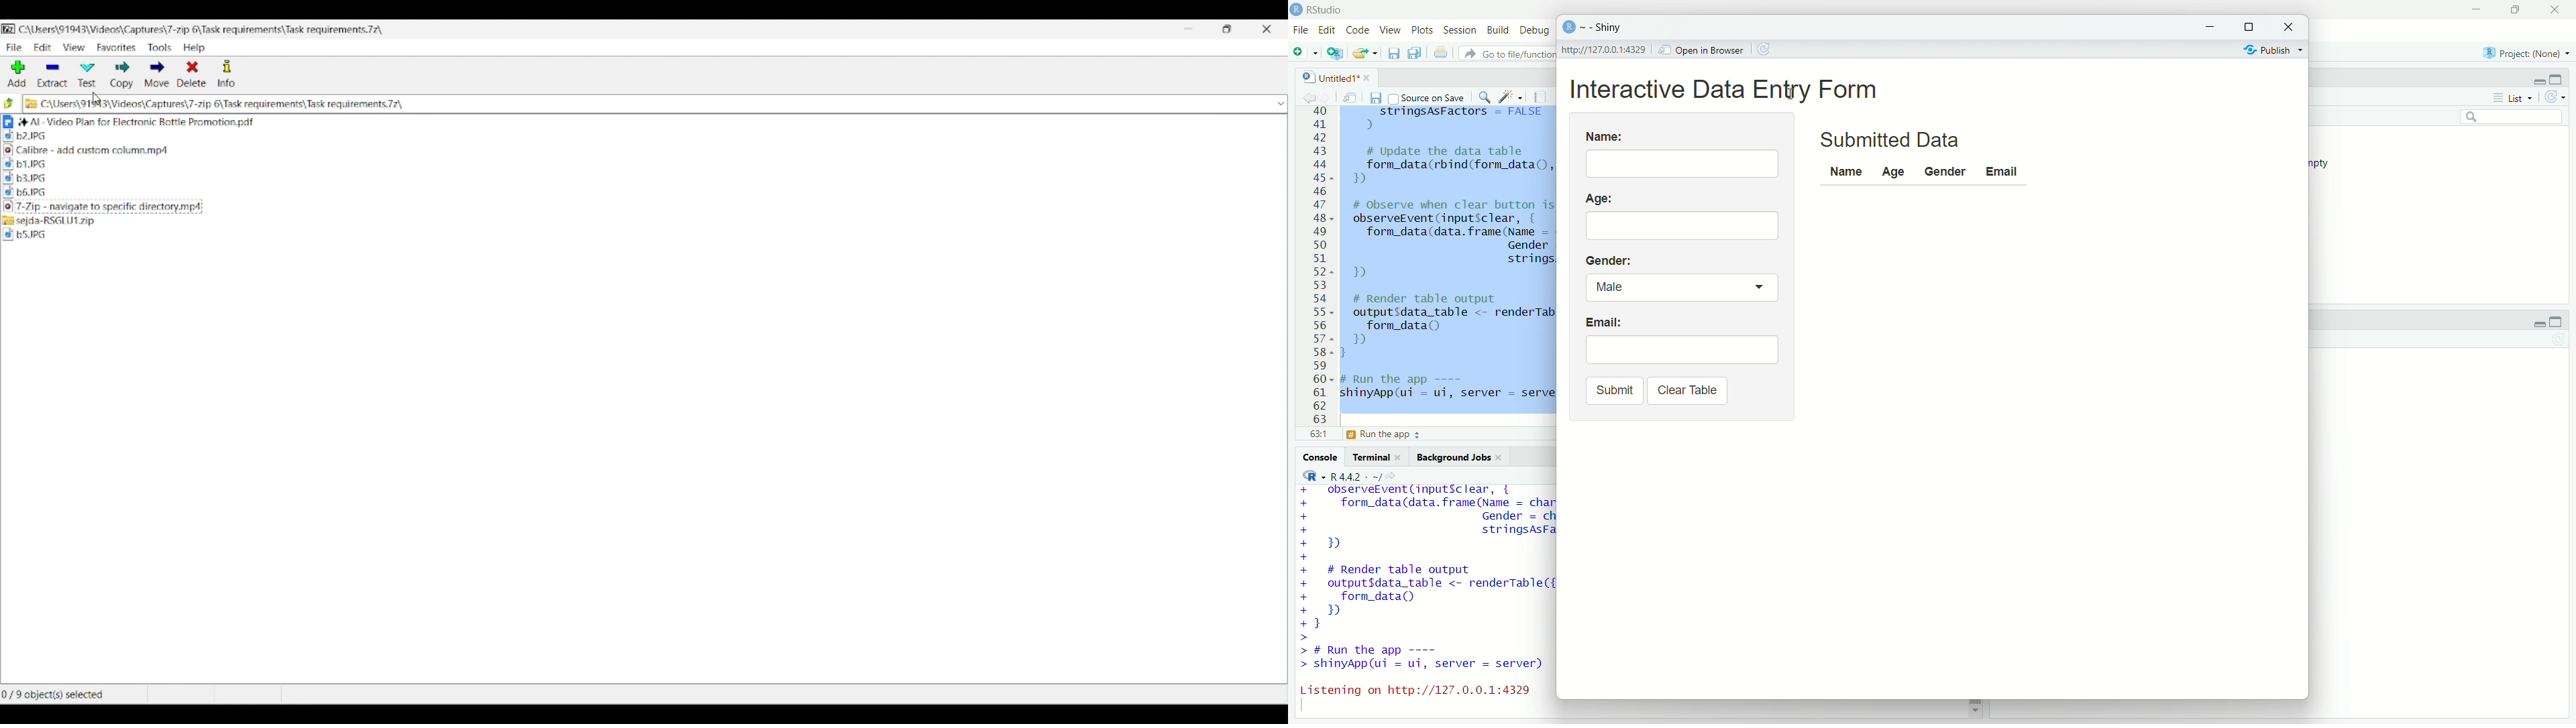  I want to click on Clear Table, so click(1686, 391).